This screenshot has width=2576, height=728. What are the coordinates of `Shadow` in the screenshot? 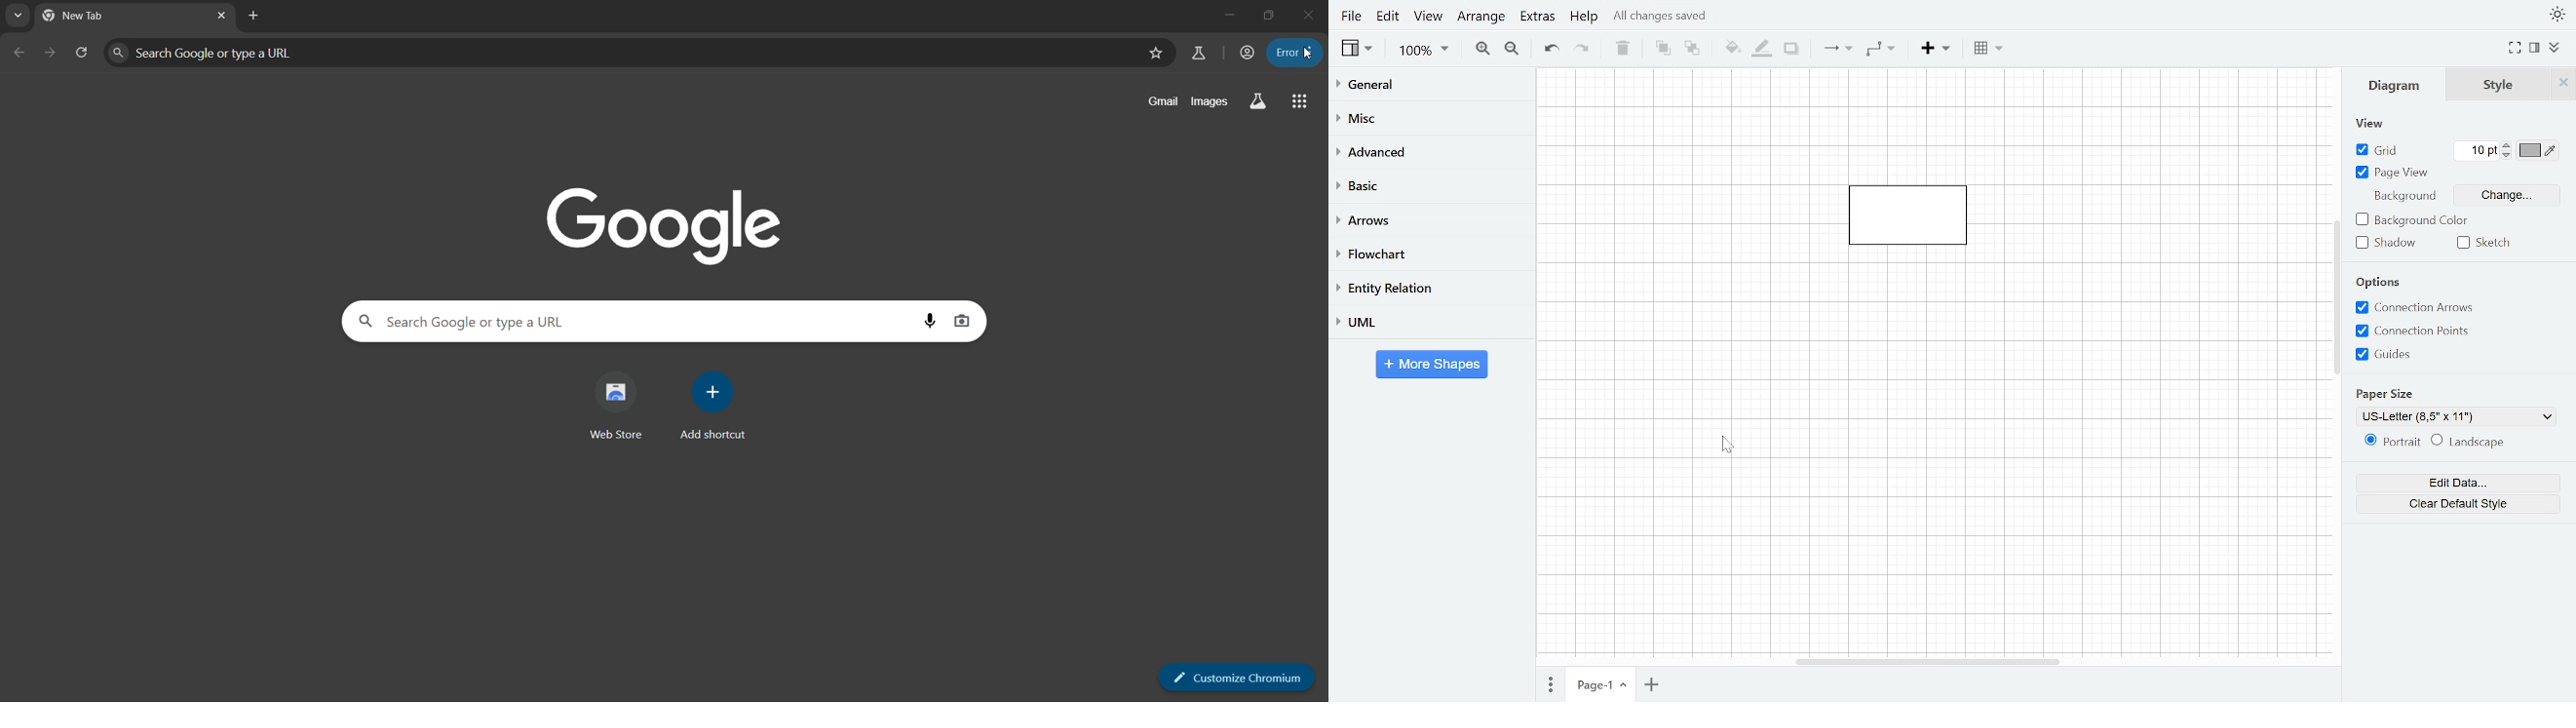 It's located at (2387, 244).